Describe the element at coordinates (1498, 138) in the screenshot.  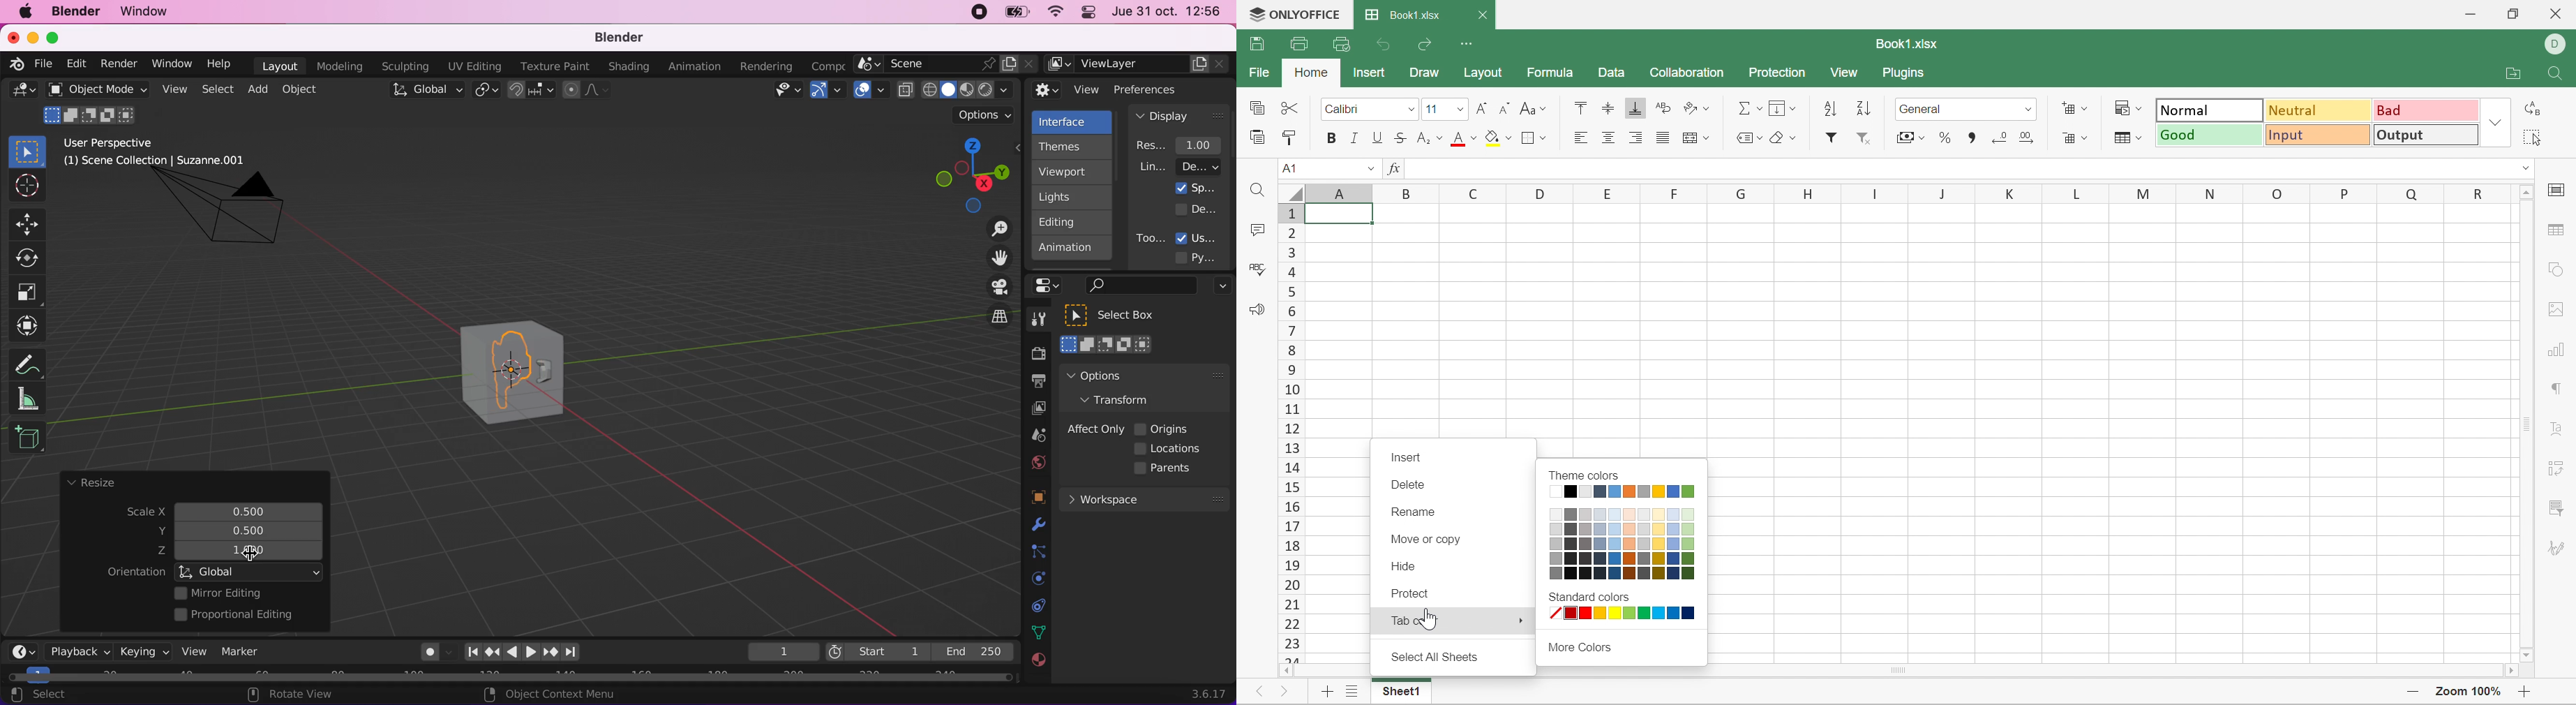
I see `Fill color` at that location.